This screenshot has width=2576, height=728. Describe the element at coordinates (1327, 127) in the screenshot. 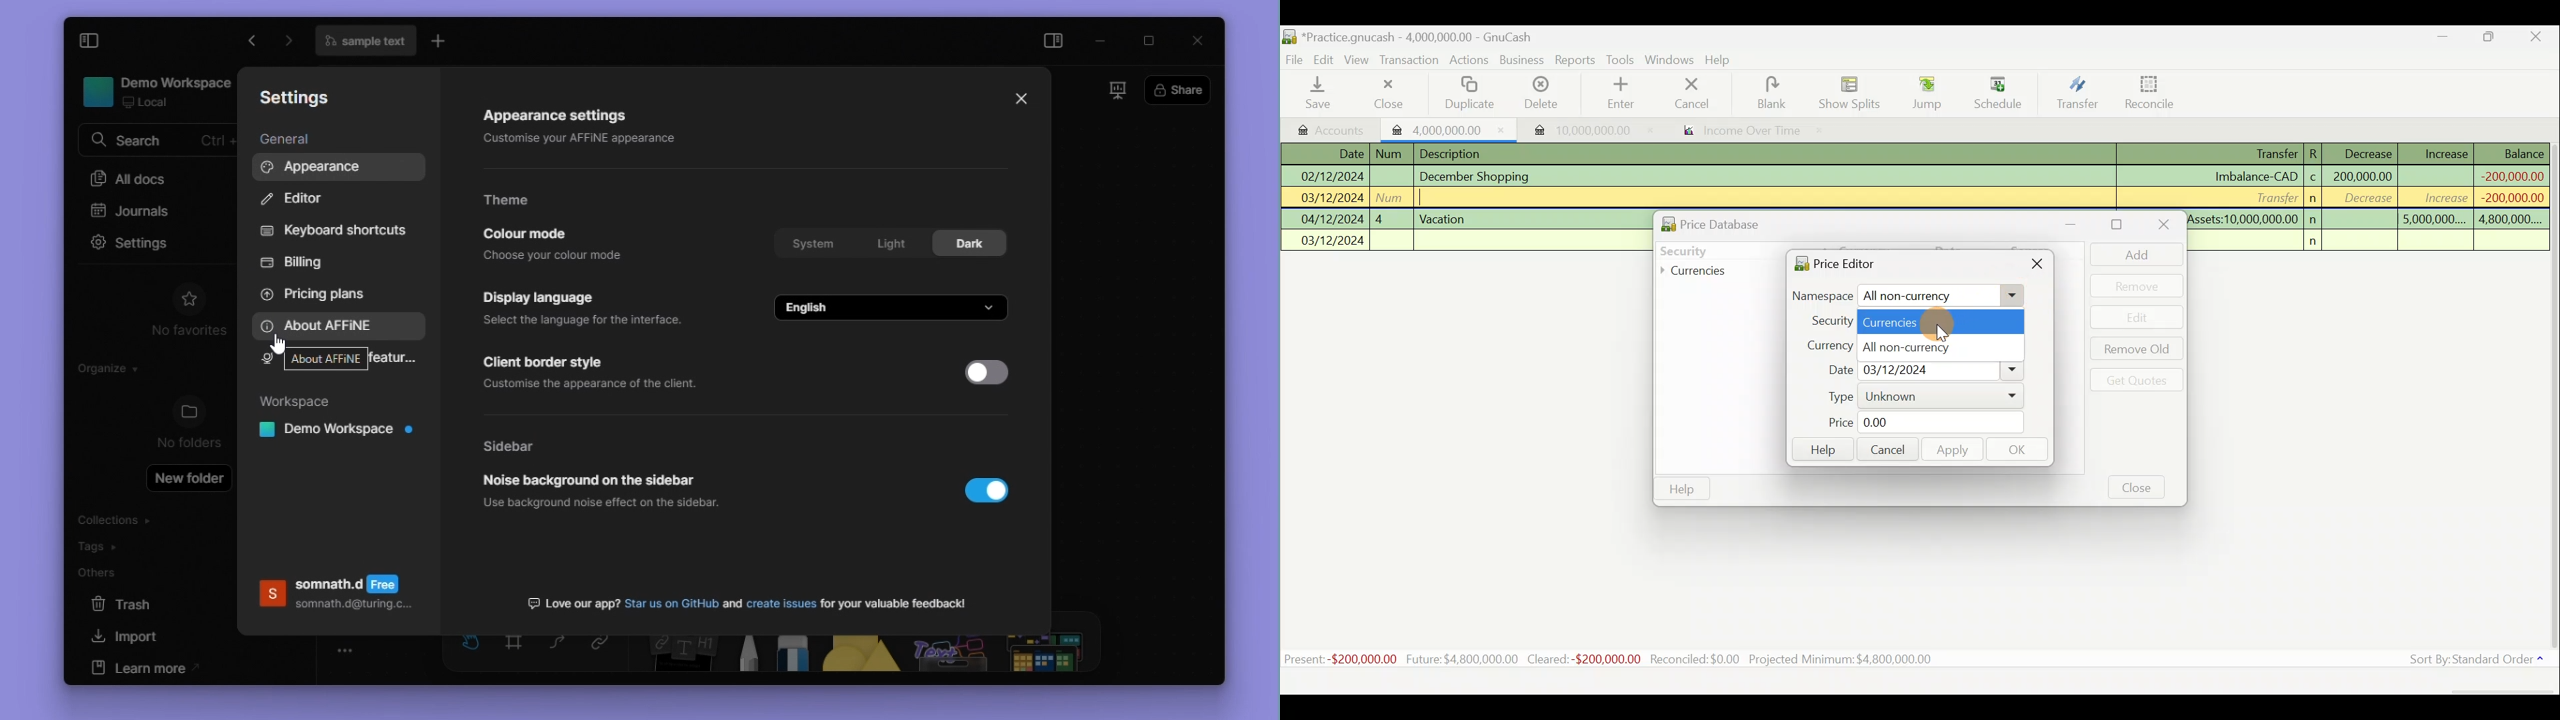

I see `Accounts` at that location.